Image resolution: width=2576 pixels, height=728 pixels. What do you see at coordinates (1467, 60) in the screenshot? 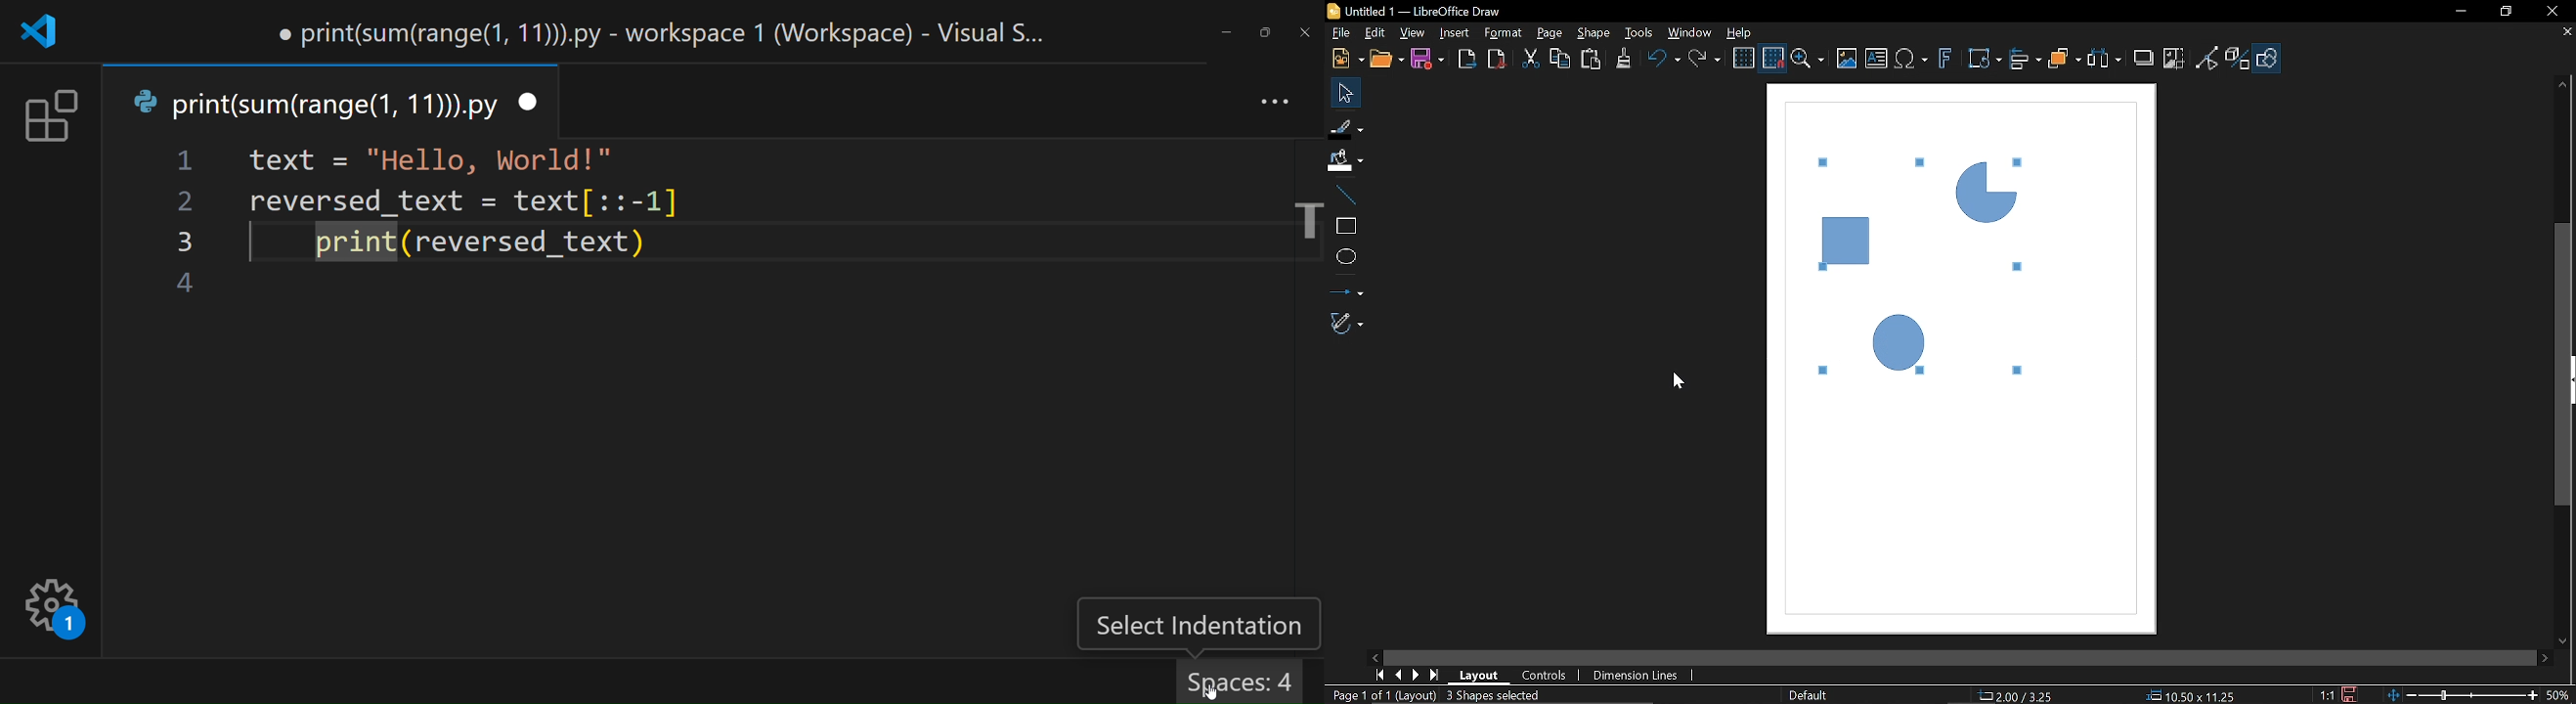
I see `Export` at bounding box center [1467, 60].